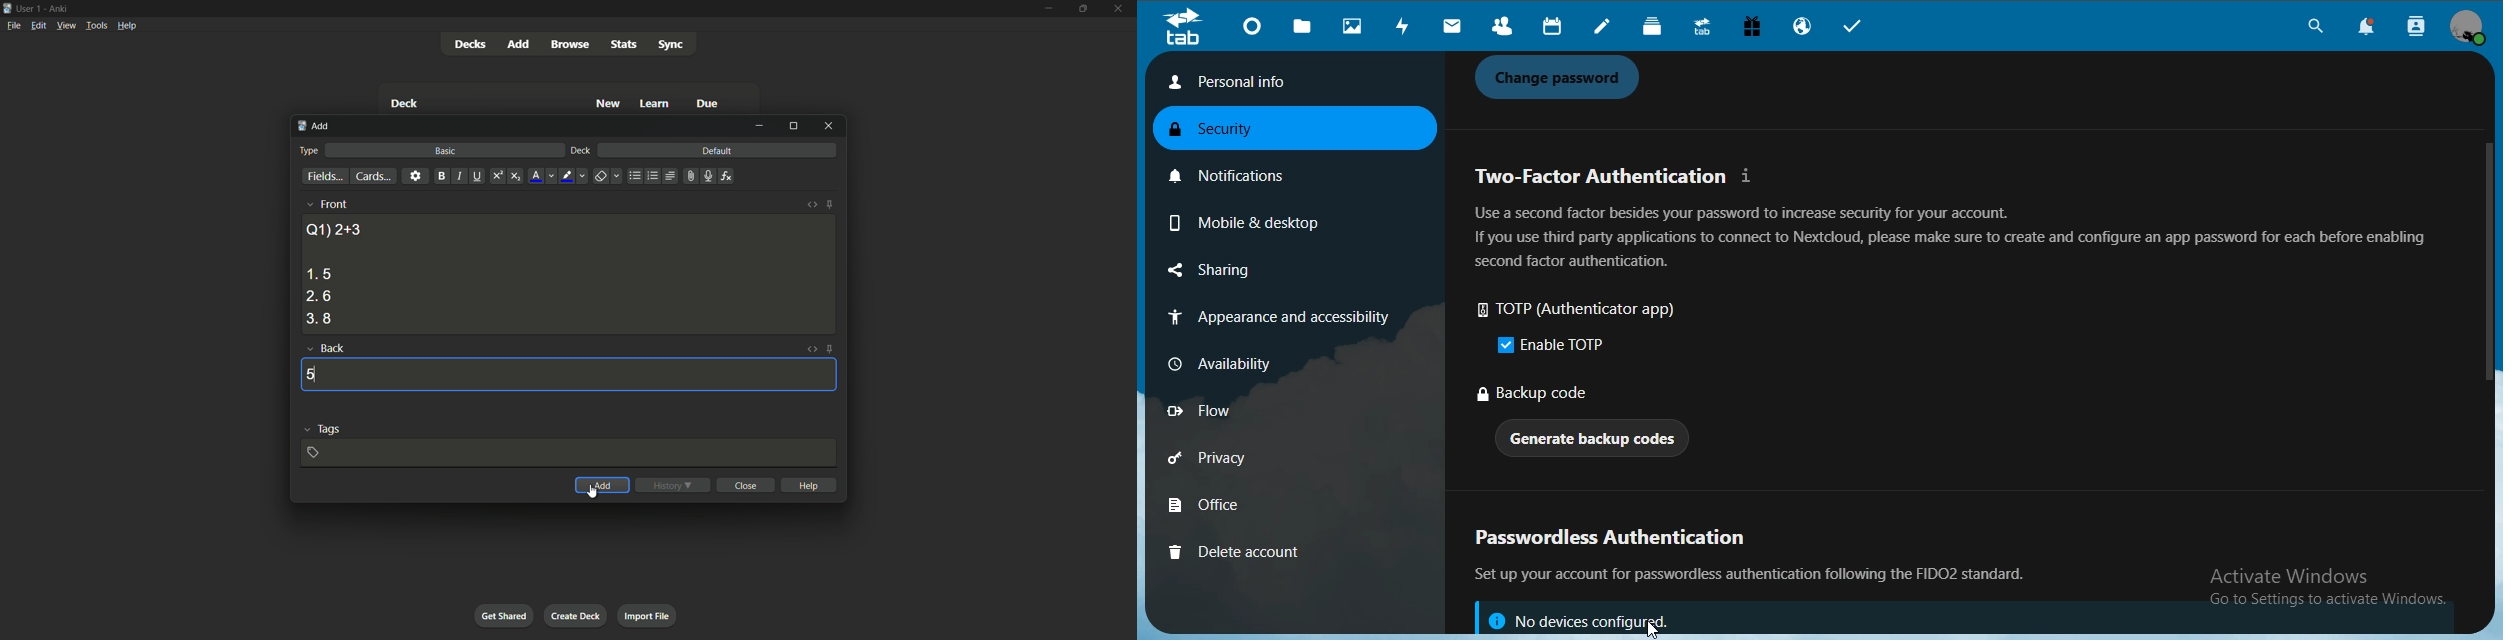  Describe the element at coordinates (1355, 27) in the screenshot. I see `photos` at that location.